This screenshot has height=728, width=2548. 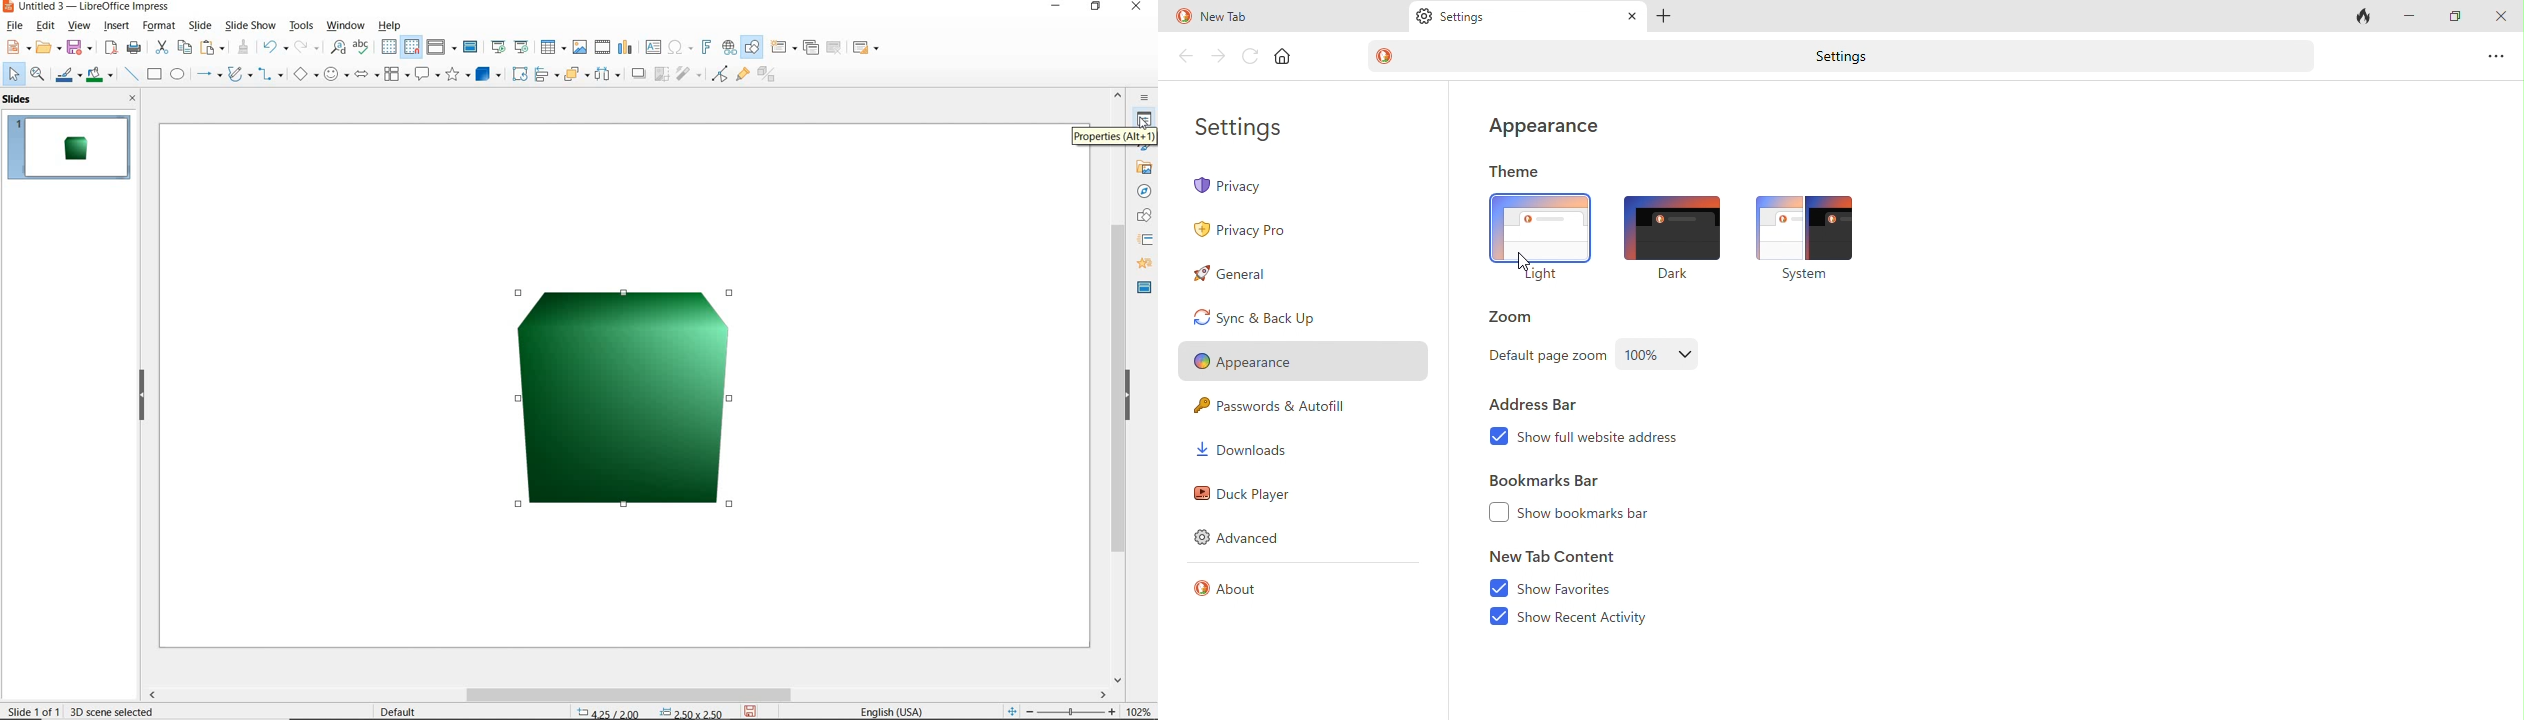 What do you see at coordinates (471, 48) in the screenshot?
I see `master slide` at bounding box center [471, 48].